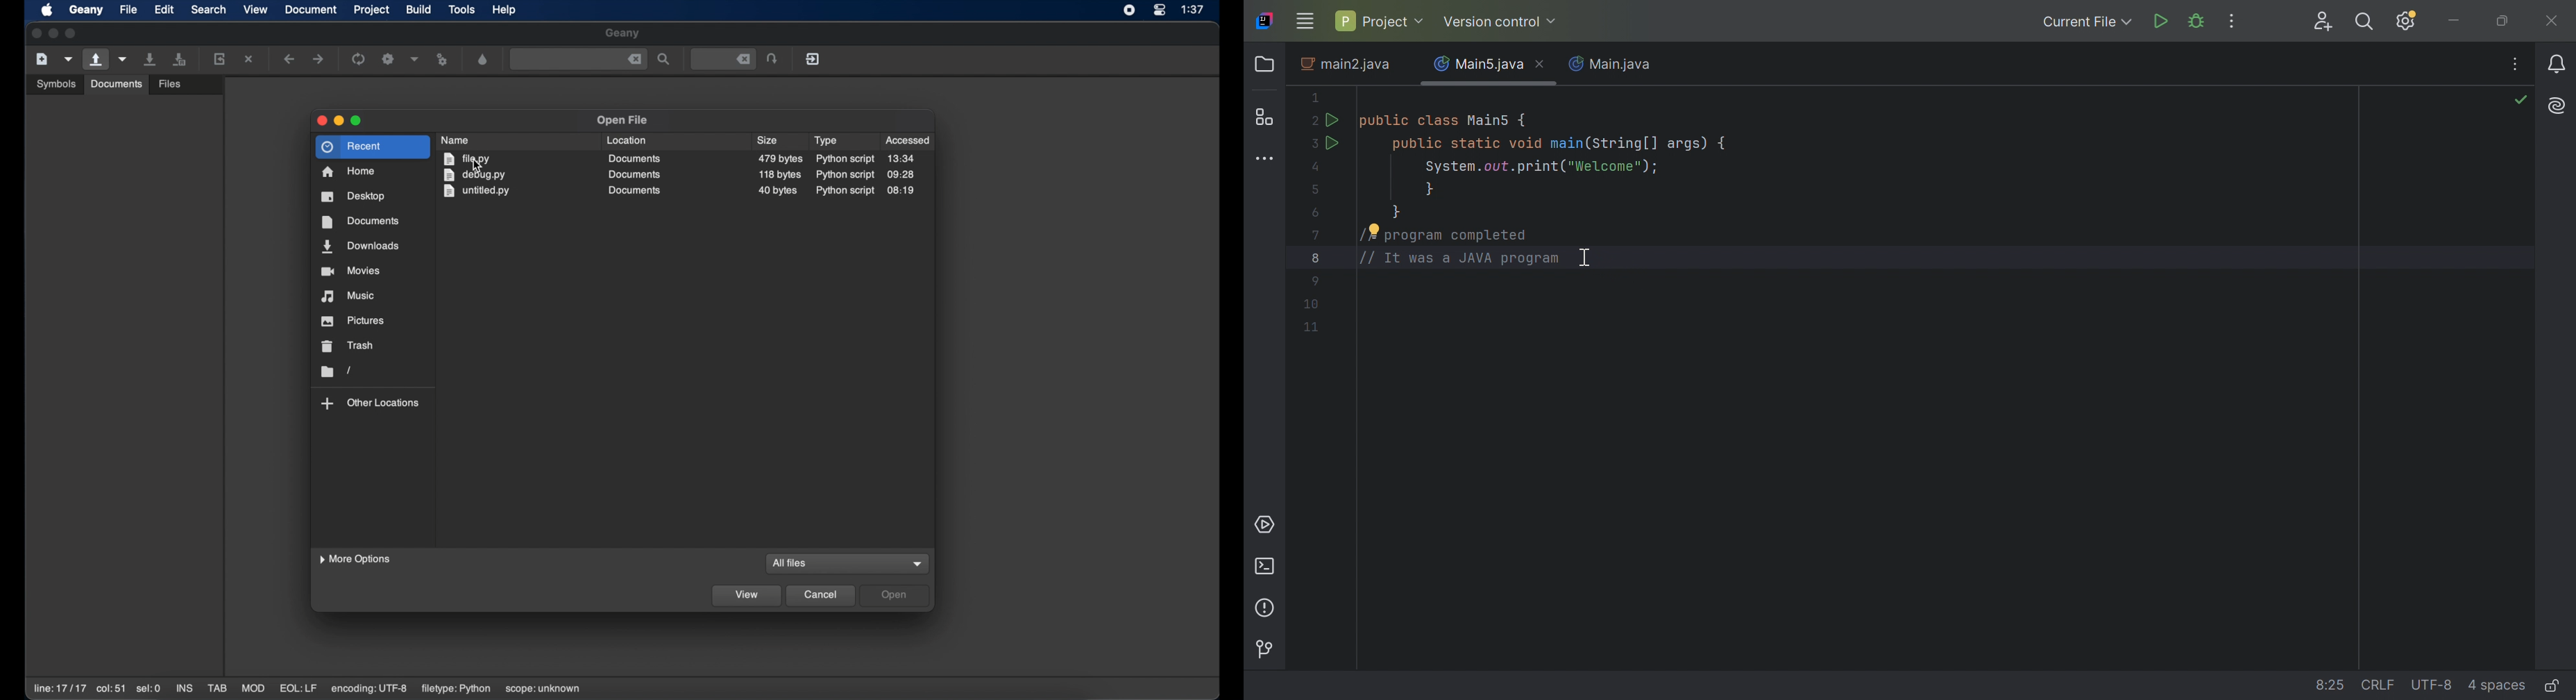  What do you see at coordinates (115, 84) in the screenshot?
I see `documents` at bounding box center [115, 84].